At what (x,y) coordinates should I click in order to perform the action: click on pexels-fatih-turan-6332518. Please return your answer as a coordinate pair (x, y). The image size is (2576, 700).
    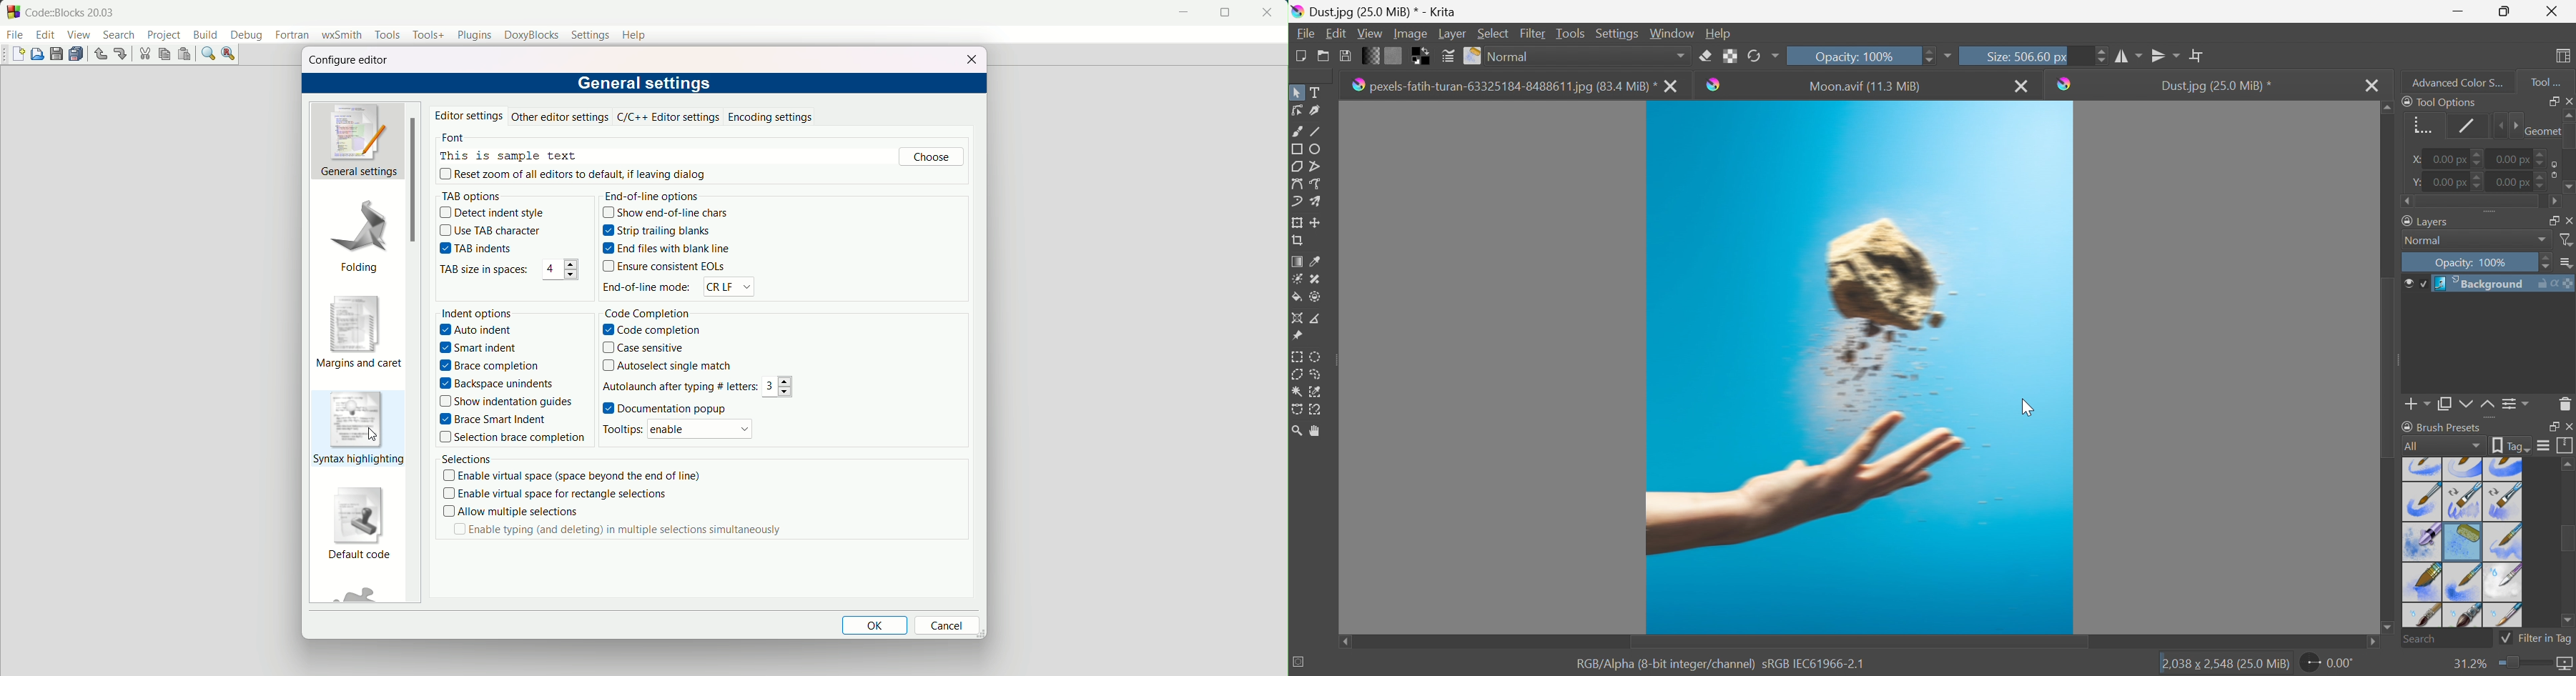
    Looking at the image, I should click on (1503, 87).